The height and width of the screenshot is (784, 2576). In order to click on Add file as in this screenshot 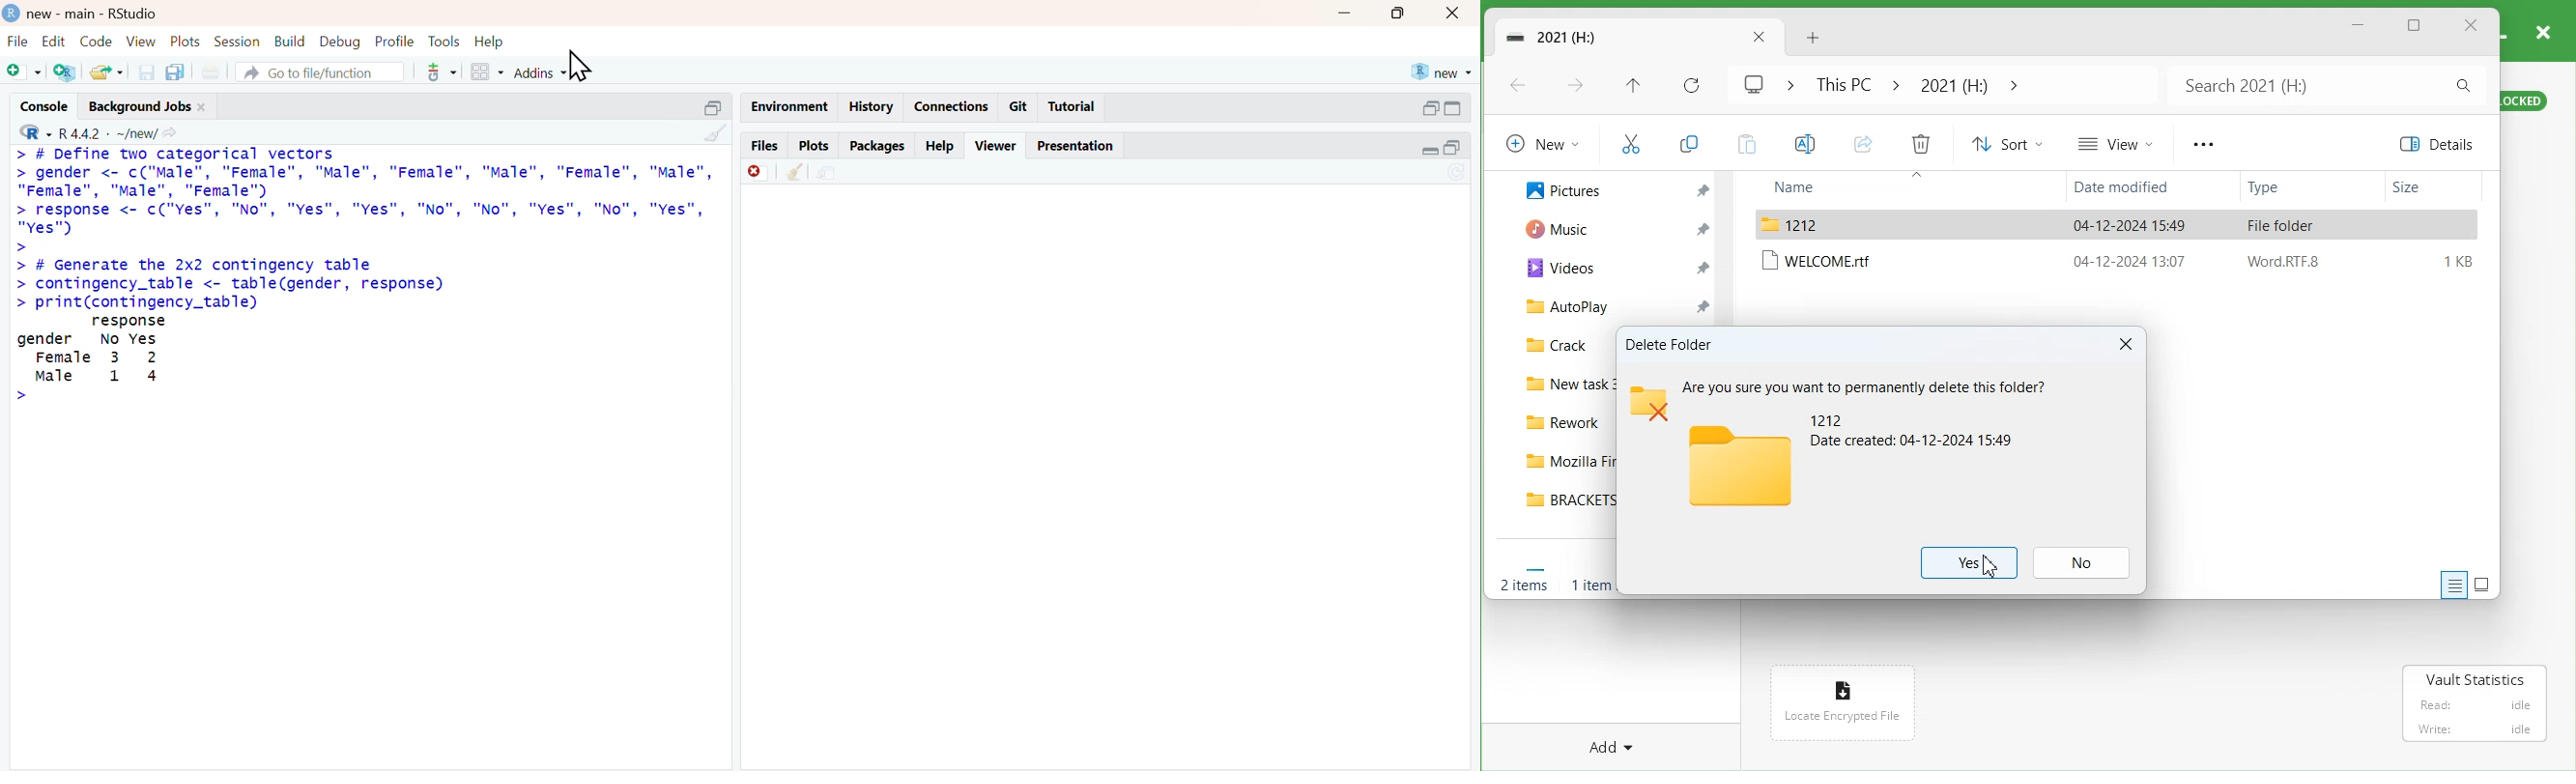, I will do `click(23, 71)`.